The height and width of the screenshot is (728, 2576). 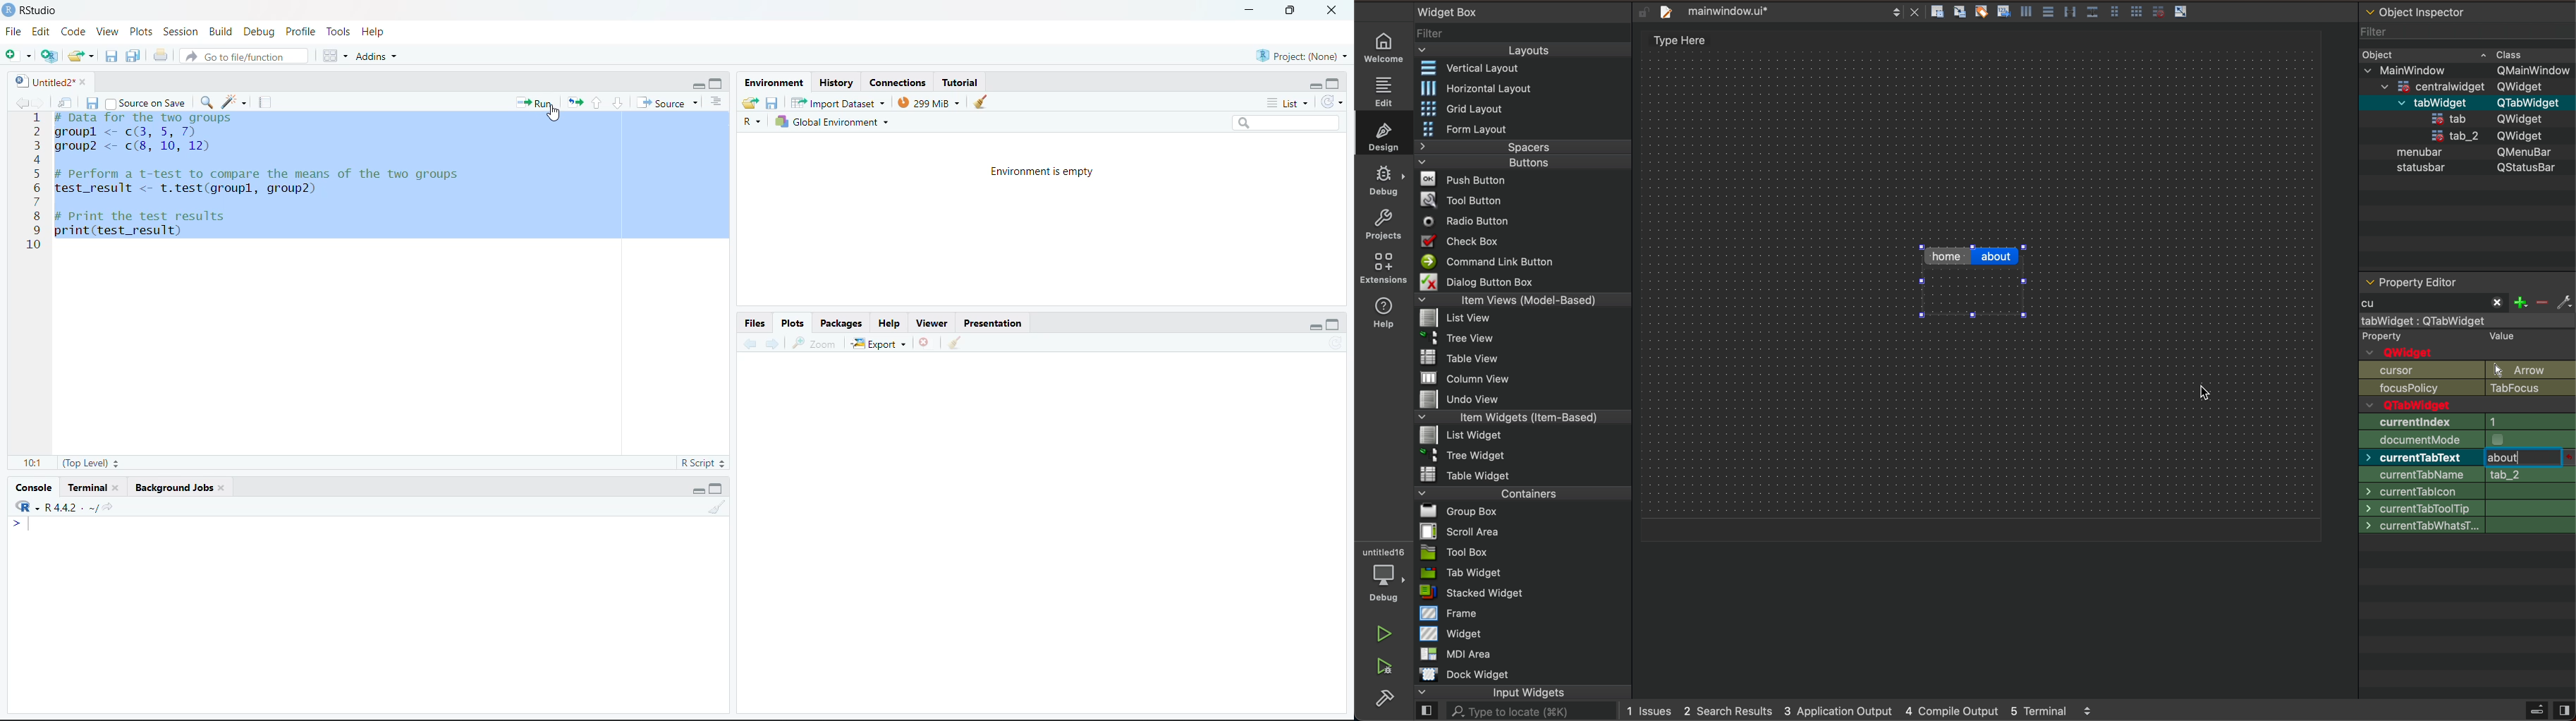 I want to click on maximize, so click(x=715, y=489).